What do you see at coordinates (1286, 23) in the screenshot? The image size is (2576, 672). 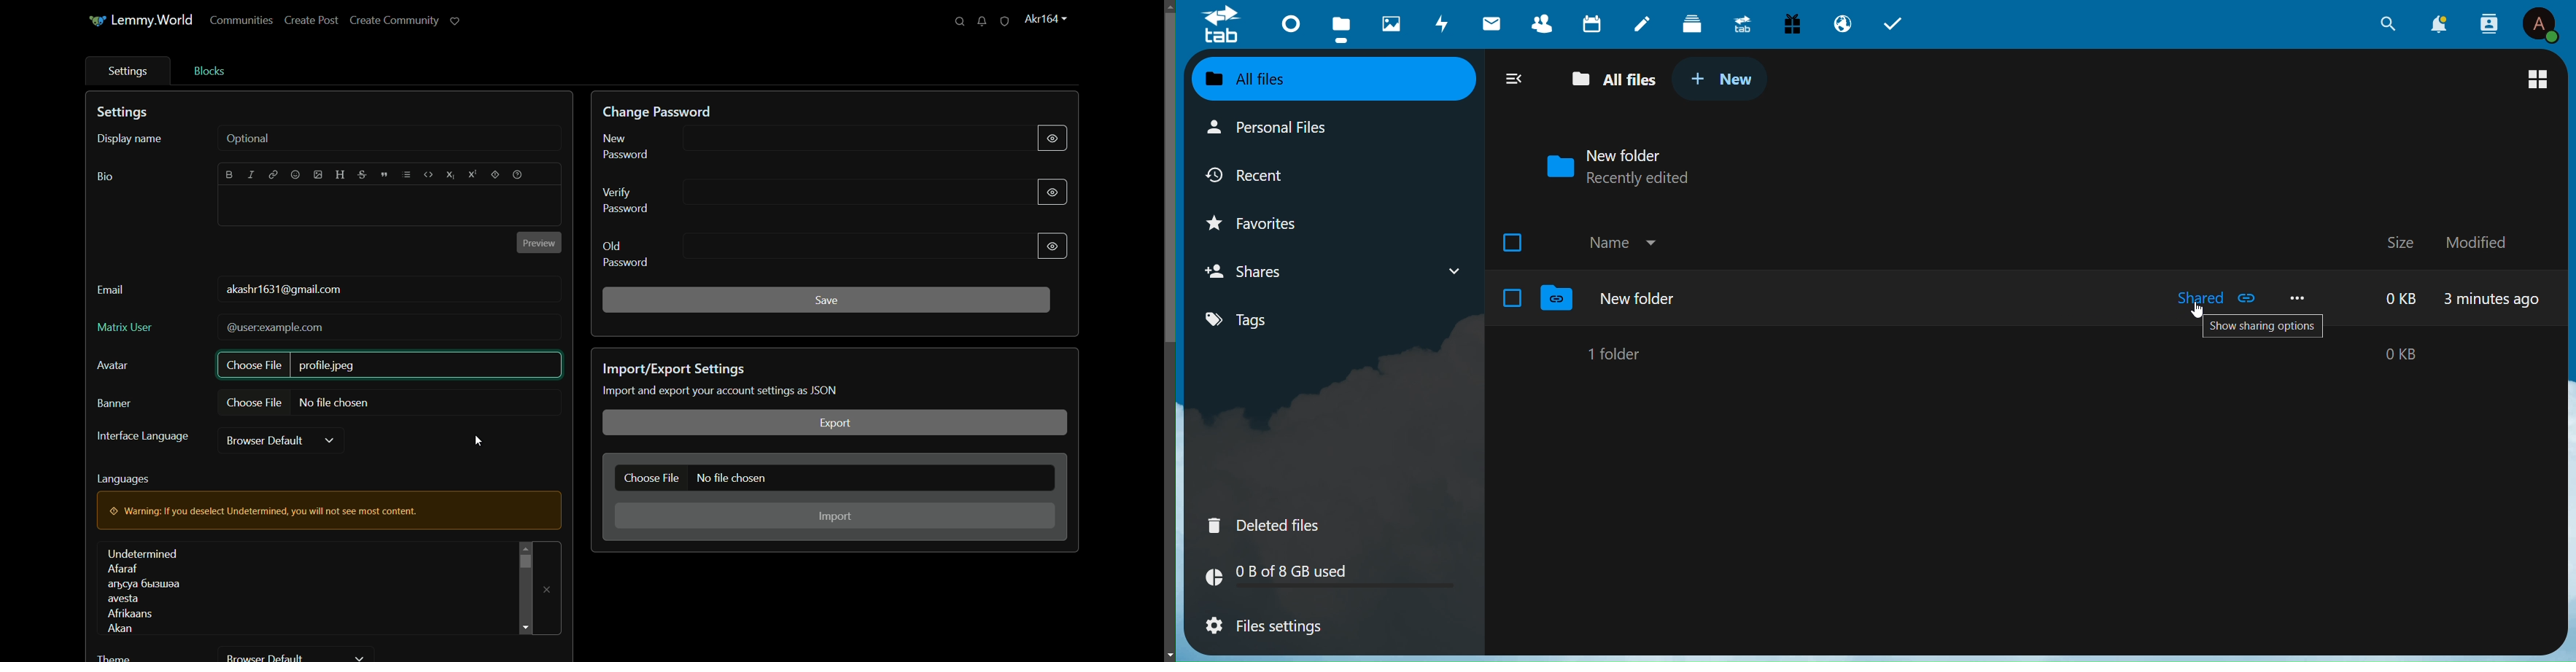 I see `Dashboard` at bounding box center [1286, 23].